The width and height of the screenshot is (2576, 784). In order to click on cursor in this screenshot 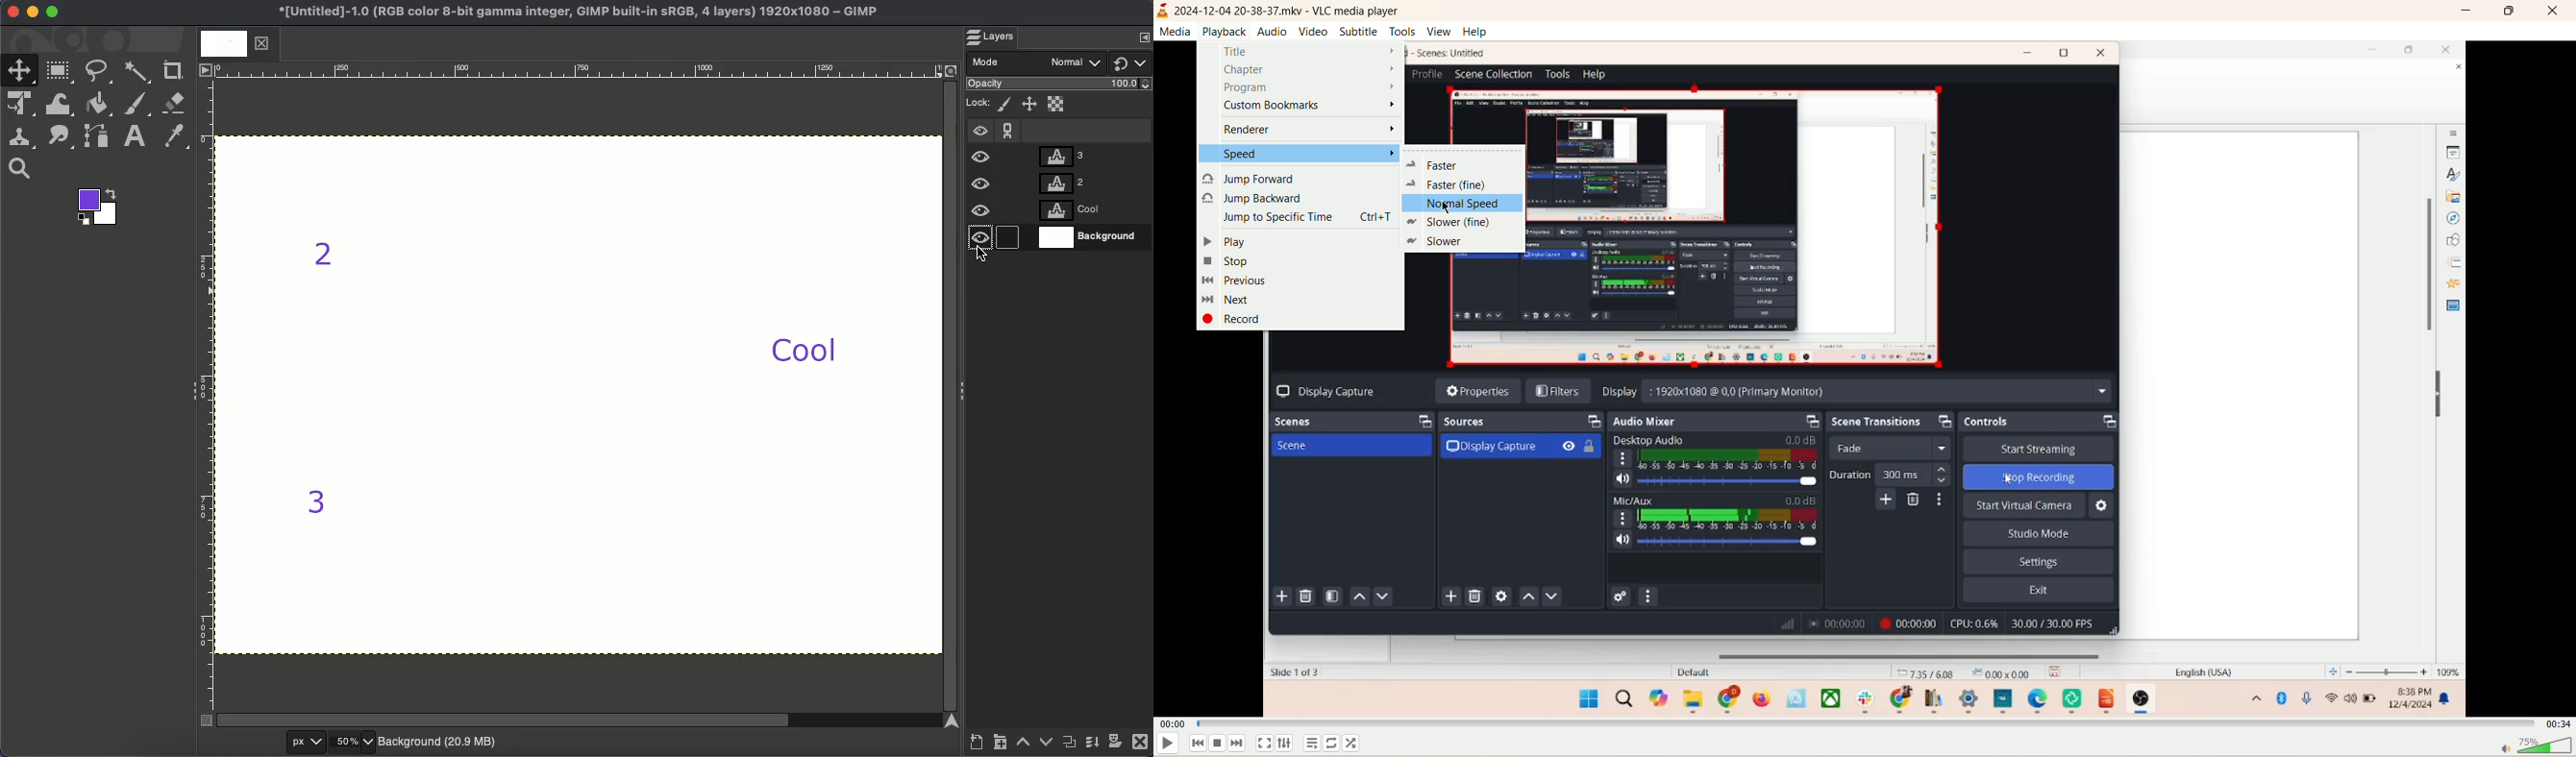, I will do `click(986, 261)`.